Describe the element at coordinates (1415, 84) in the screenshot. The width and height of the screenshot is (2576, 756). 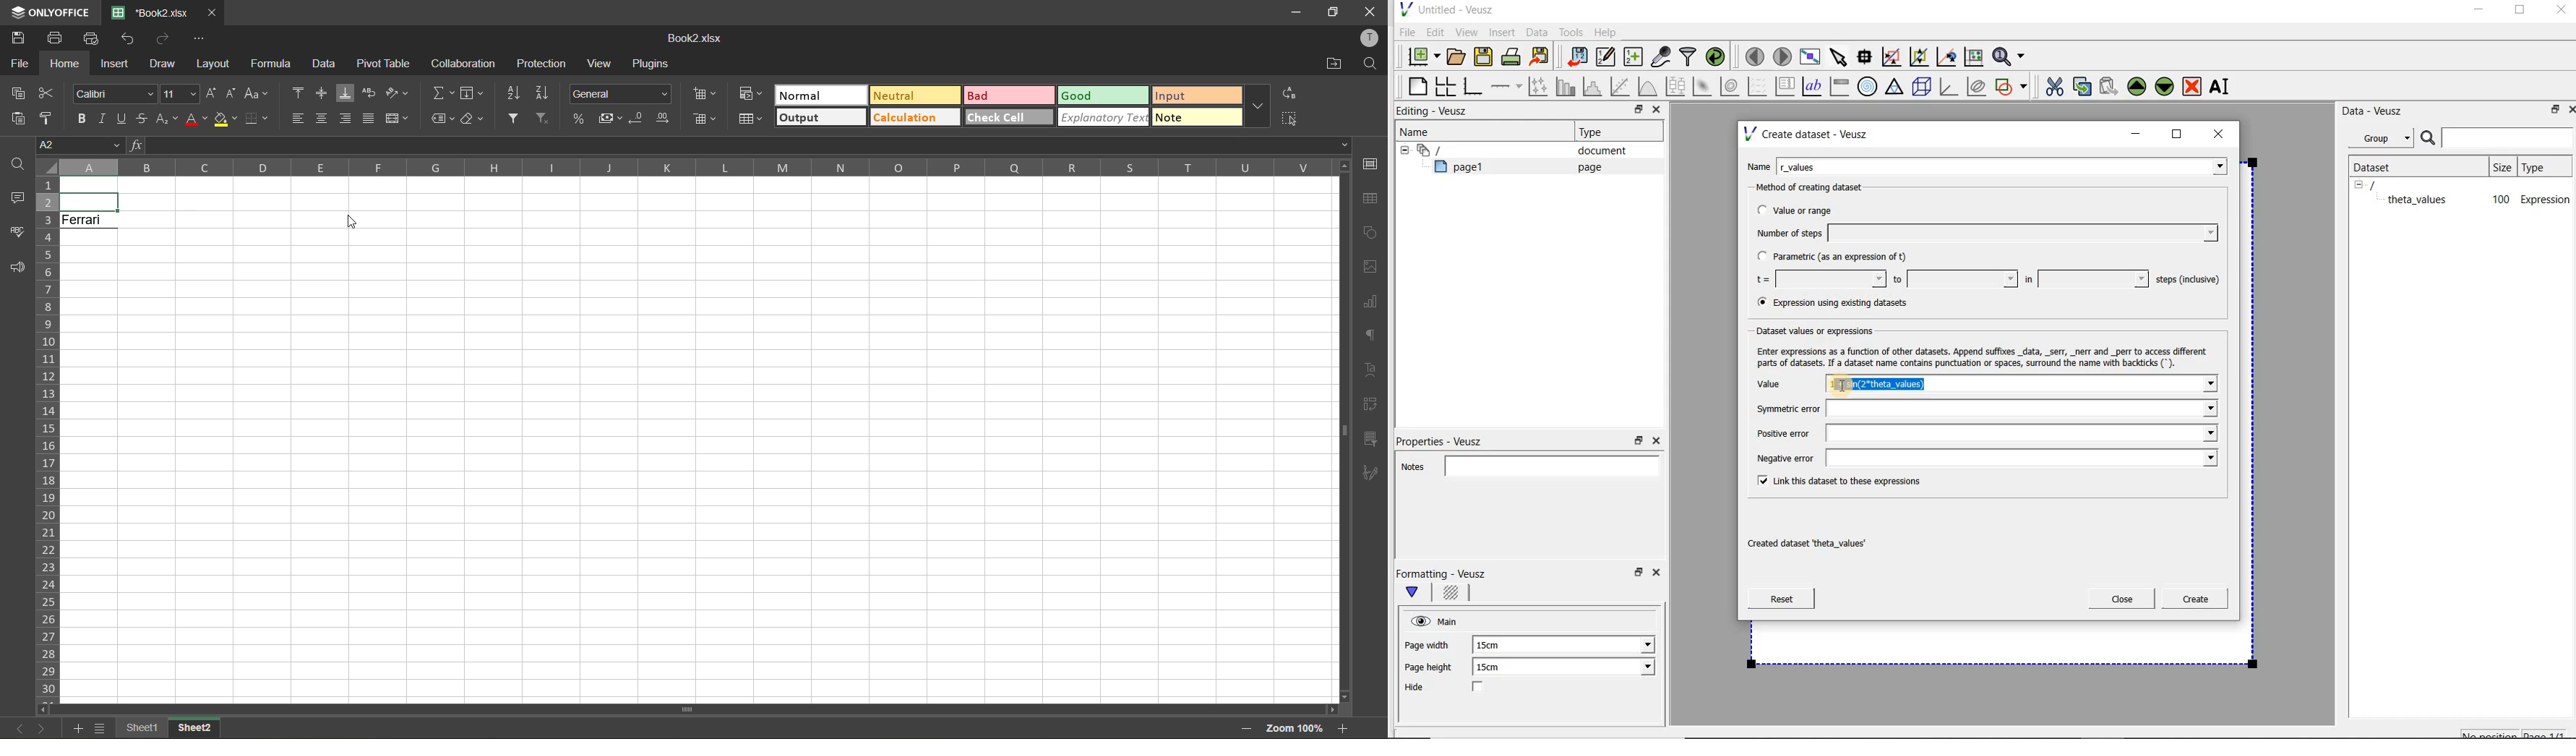
I see `blank page` at that location.